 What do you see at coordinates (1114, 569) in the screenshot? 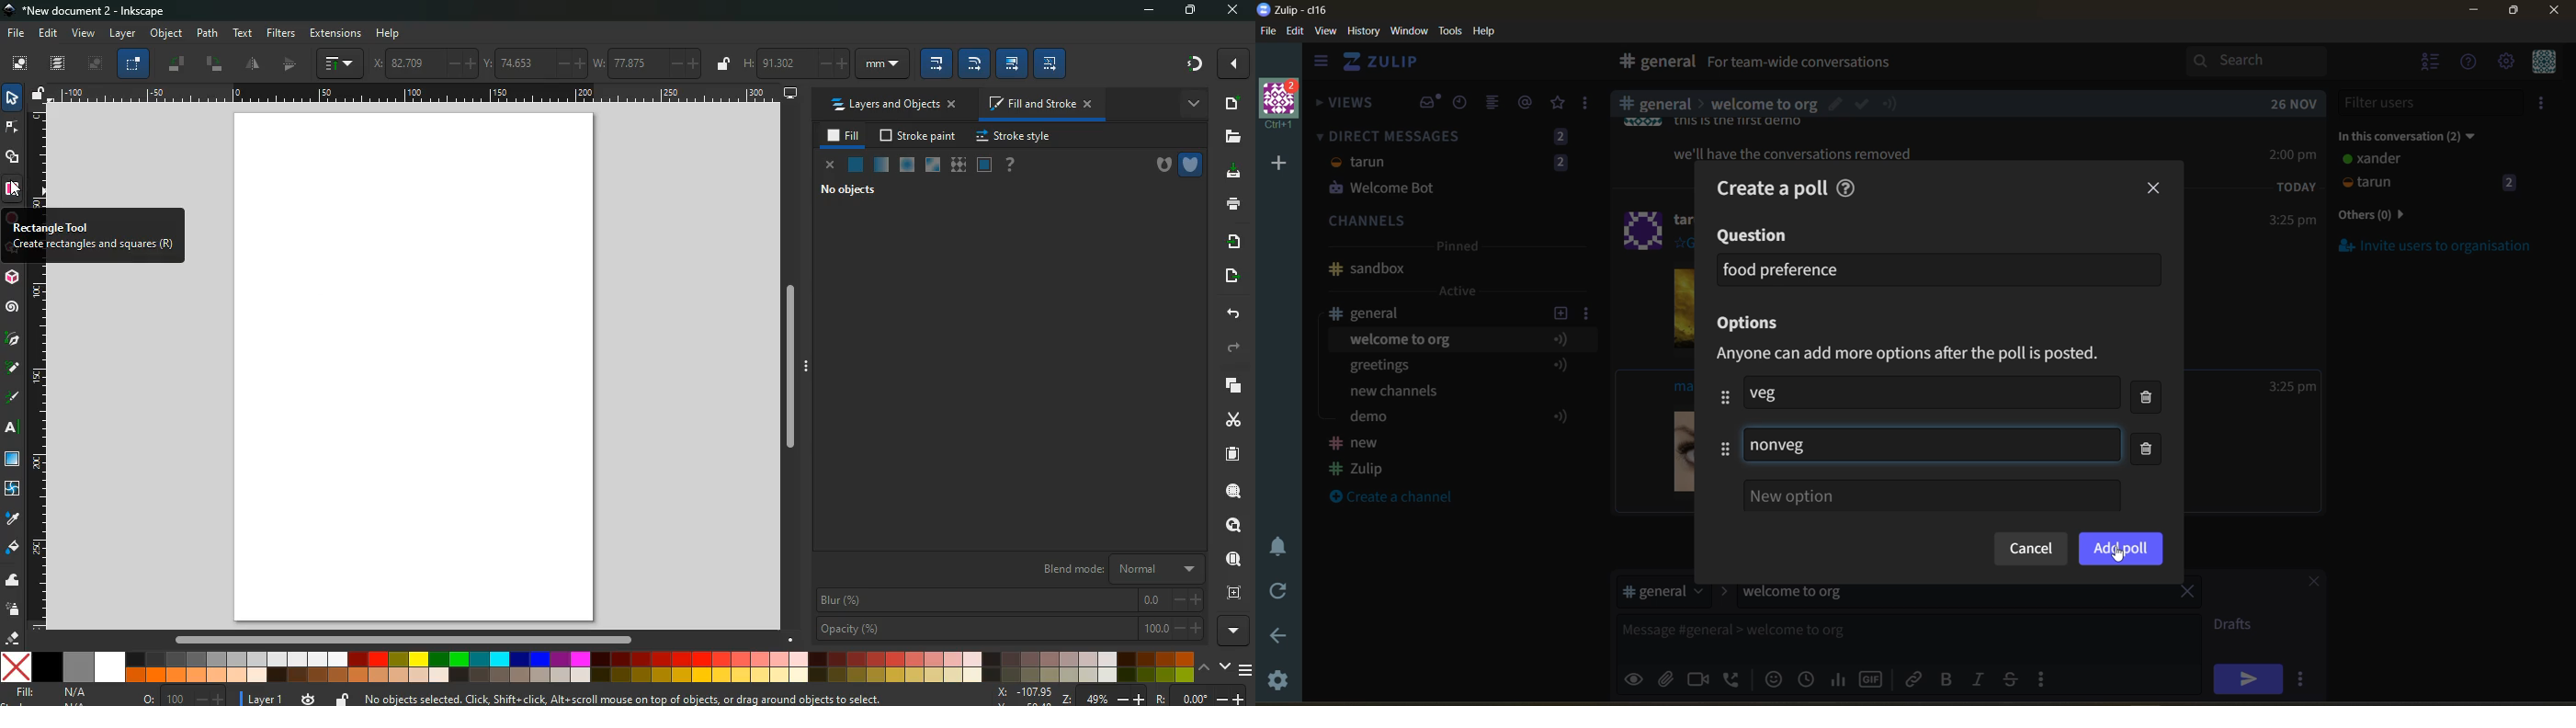
I see `blend mode` at bounding box center [1114, 569].